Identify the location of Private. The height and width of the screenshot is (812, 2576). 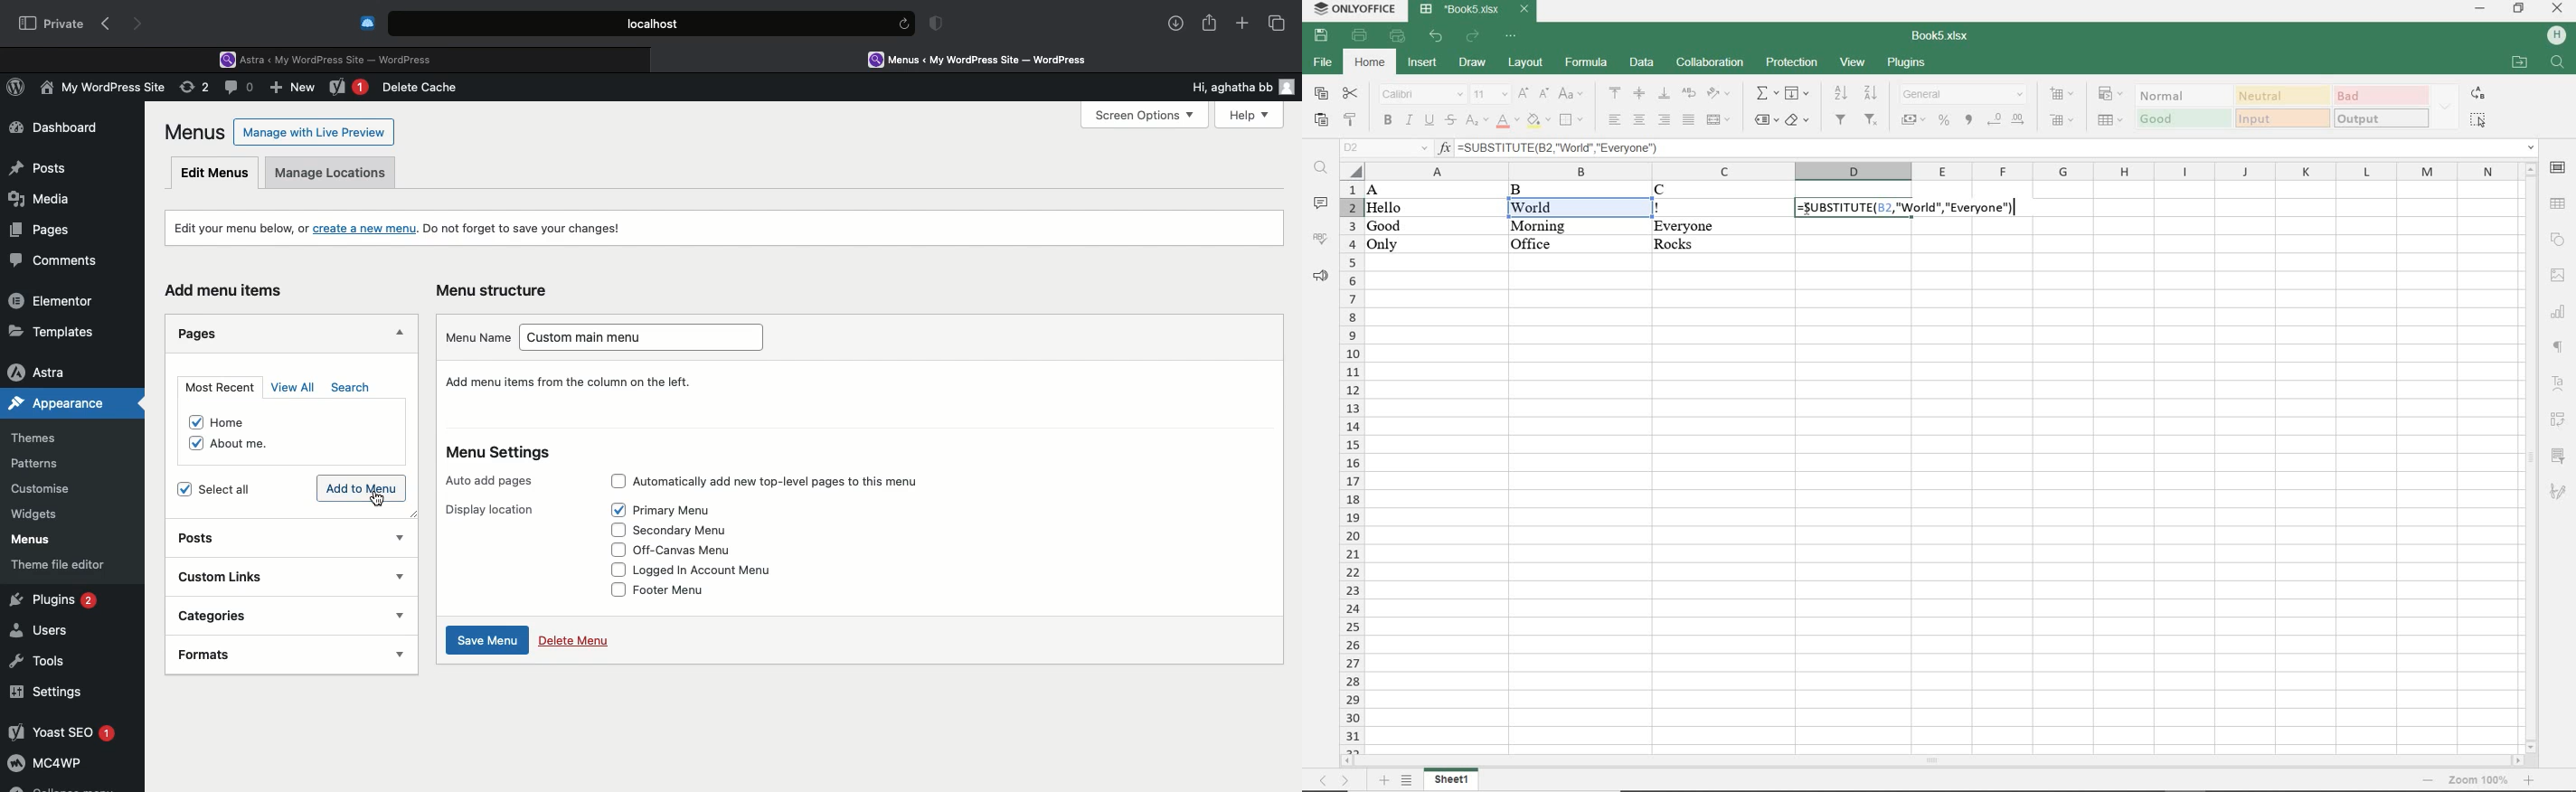
(52, 23).